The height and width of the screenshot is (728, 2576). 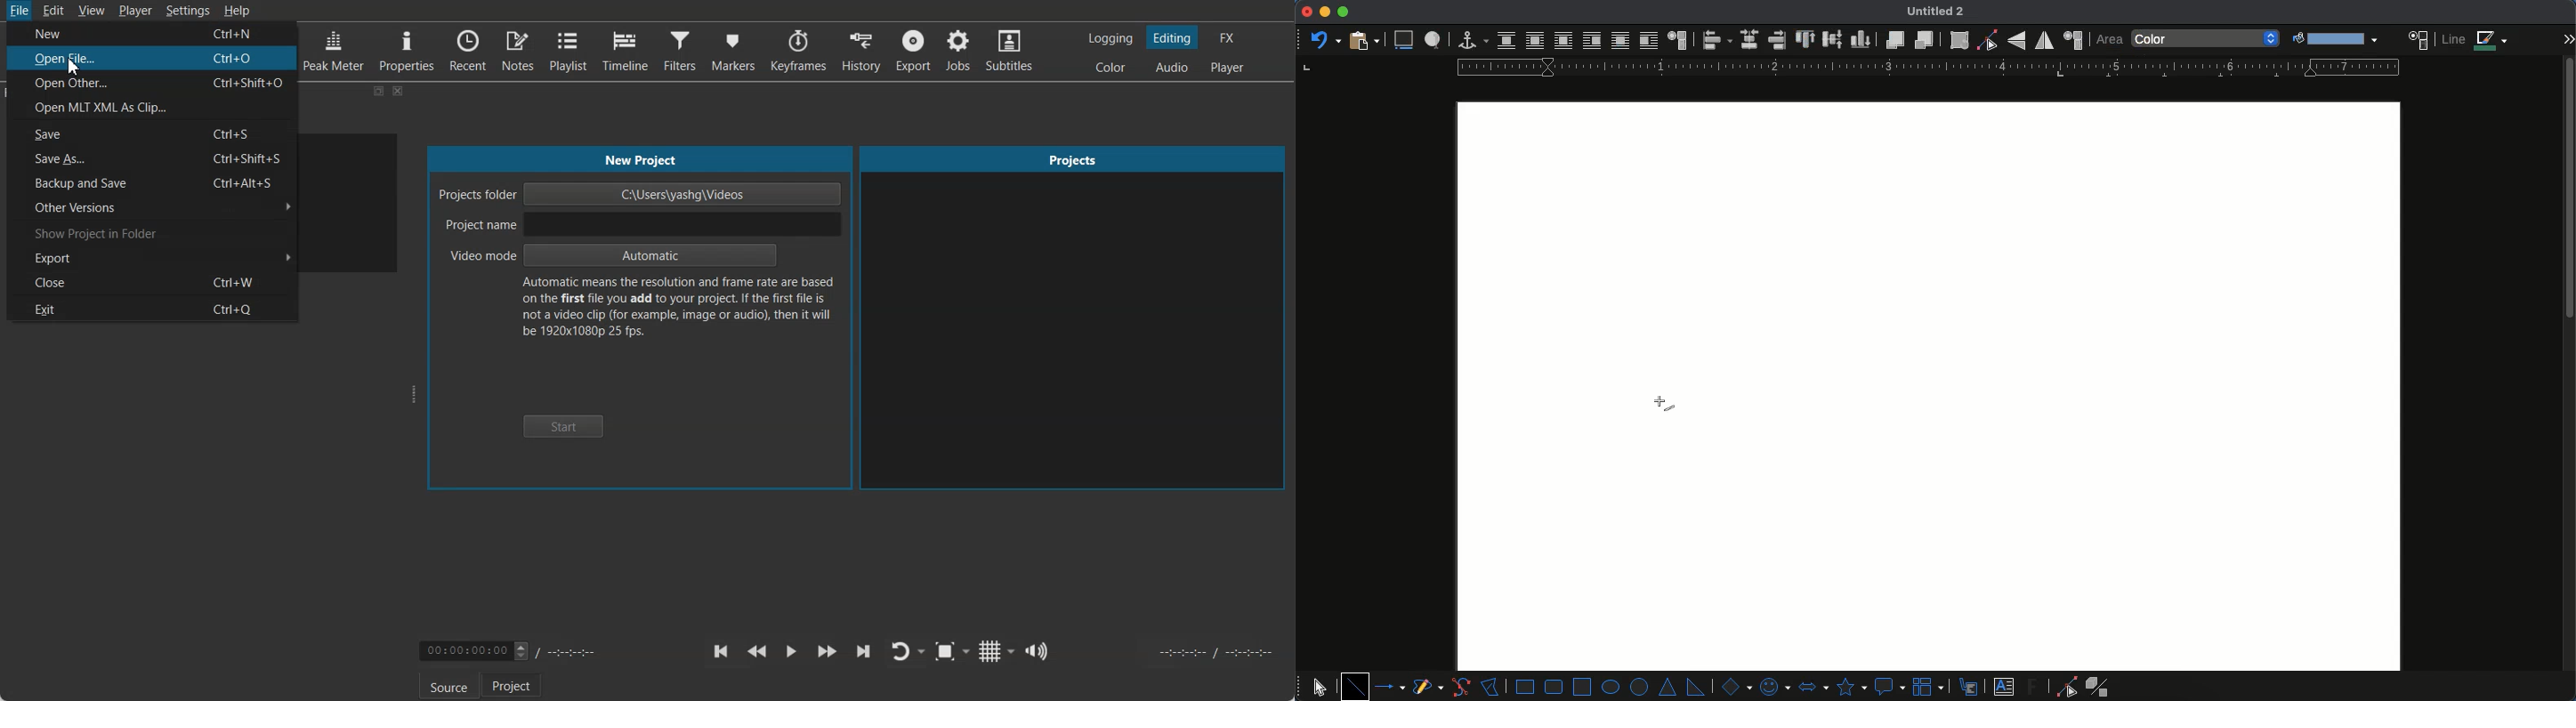 I want to click on Ctrl+O, so click(x=237, y=59).